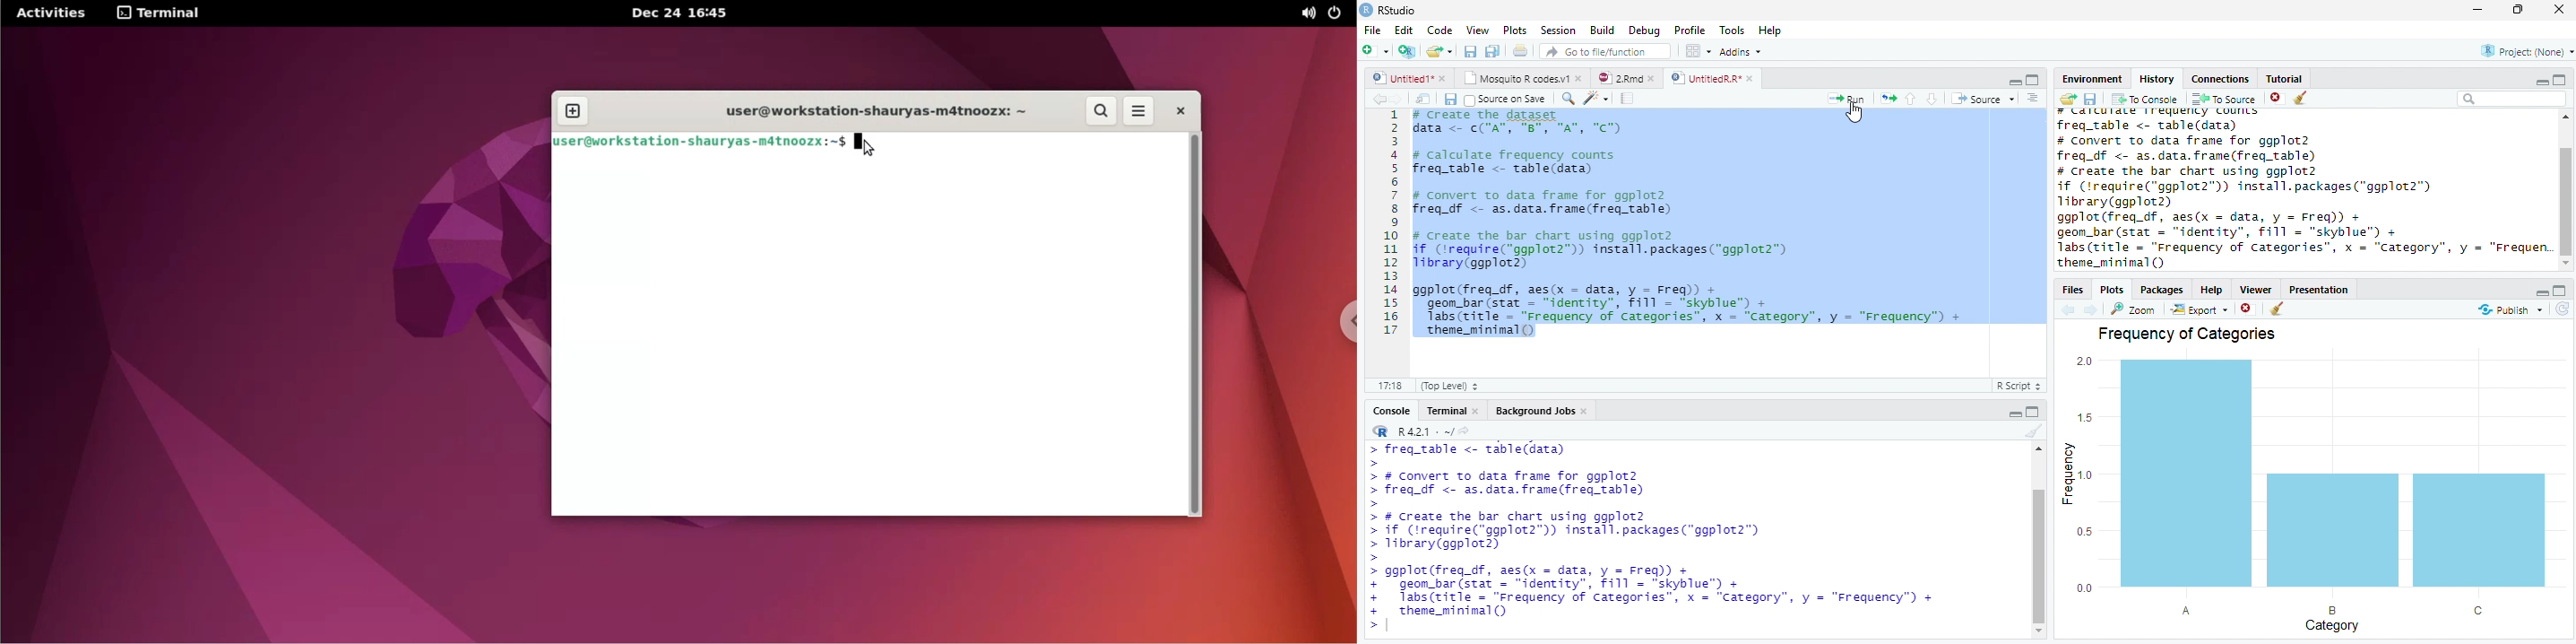  What do you see at coordinates (2218, 79) in the screenshot?
I see `Connections` at bounding box center [2218, 79].